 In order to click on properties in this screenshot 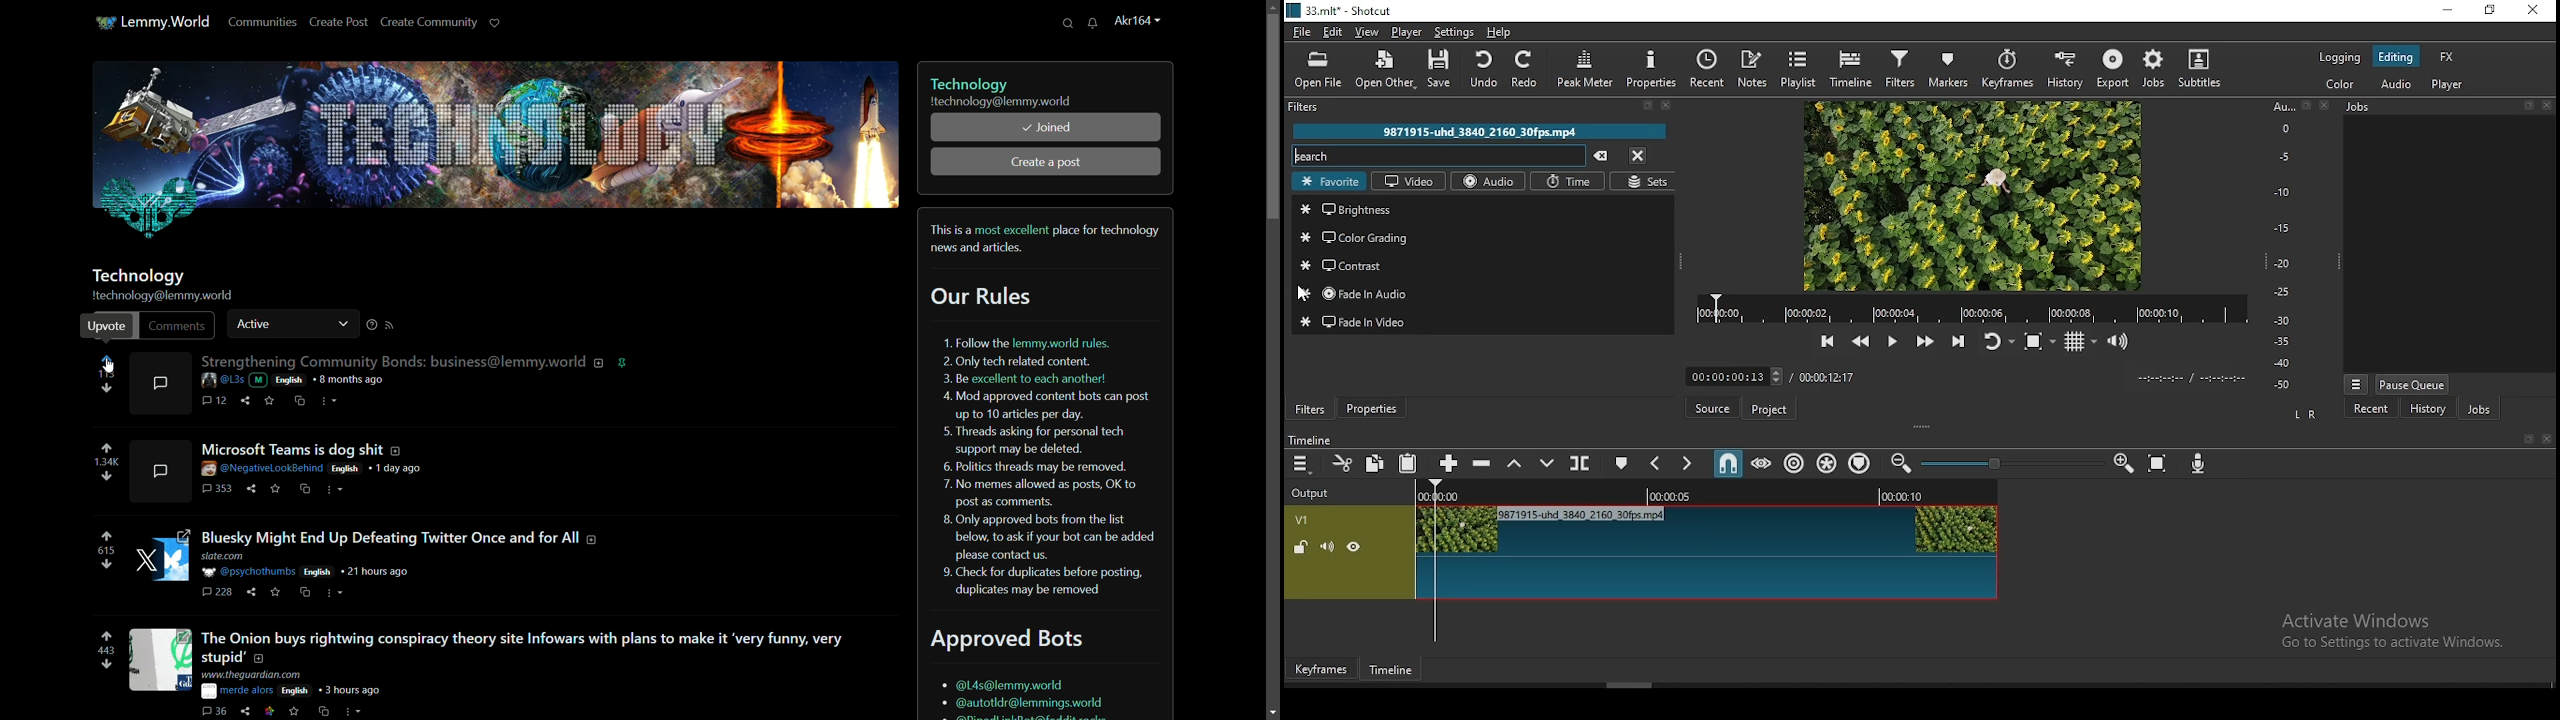, I will do `click(1372, 408)`.